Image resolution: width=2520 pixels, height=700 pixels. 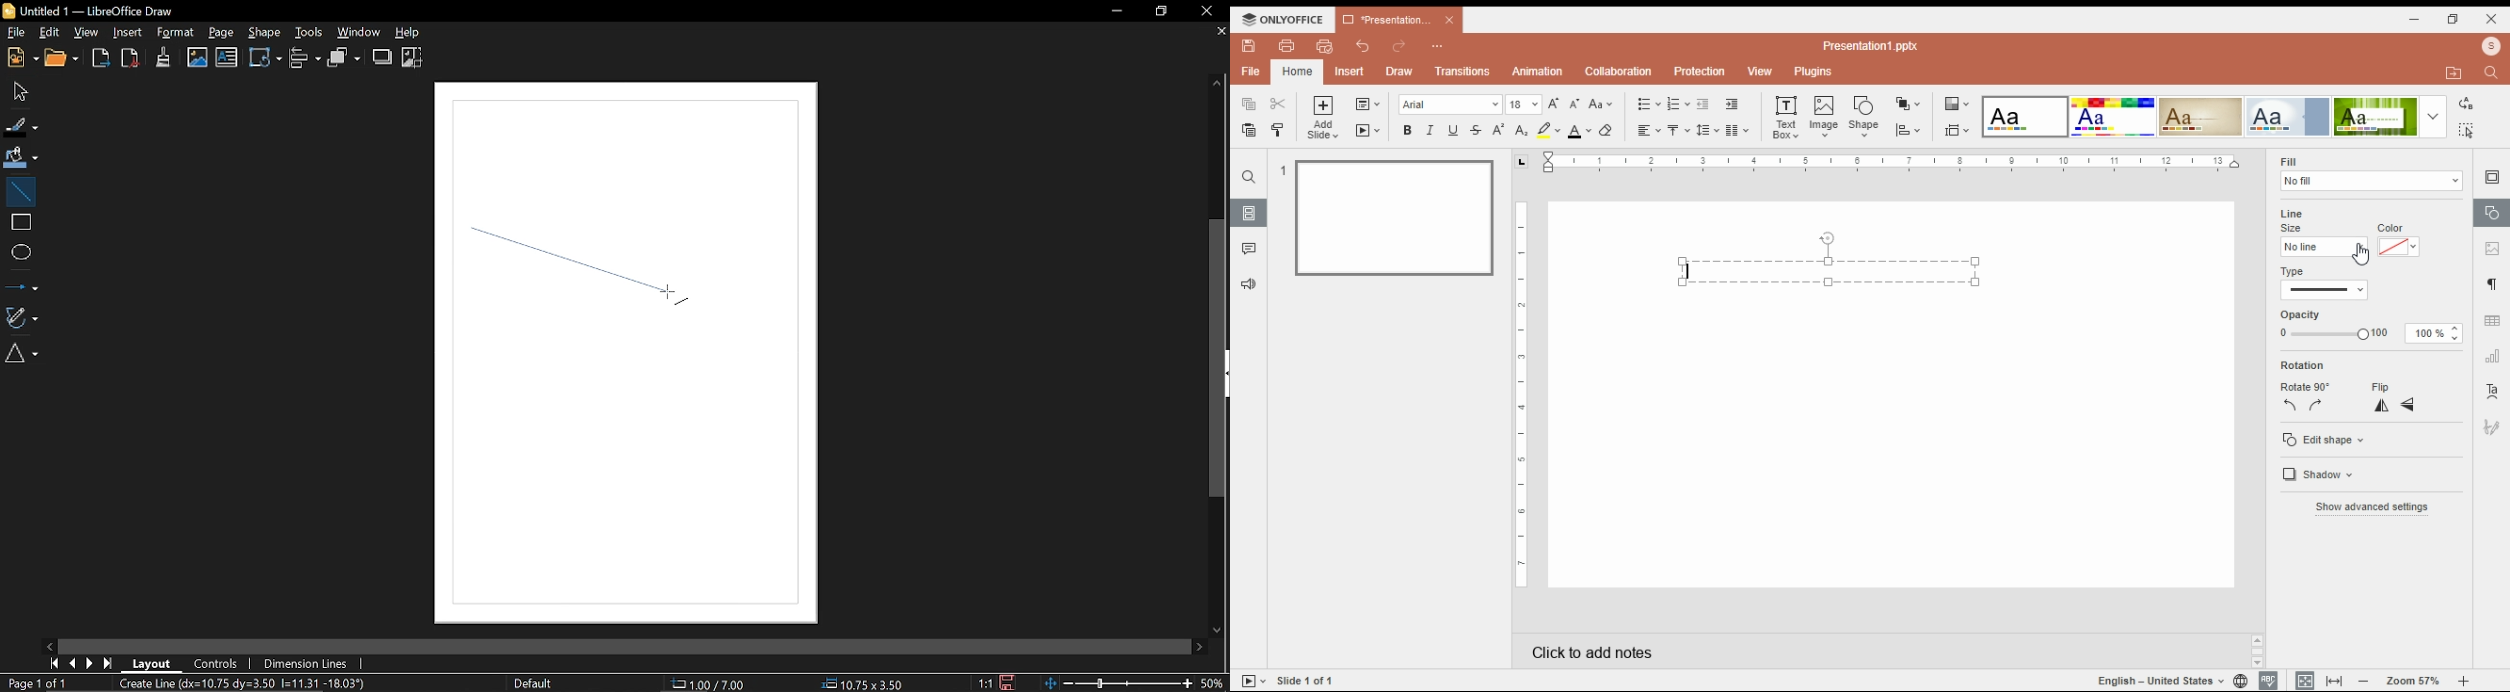 What do you see at coordinates (1521, 131) in the screenshot?
I see `subscript` at bounding box center [1521, 131].